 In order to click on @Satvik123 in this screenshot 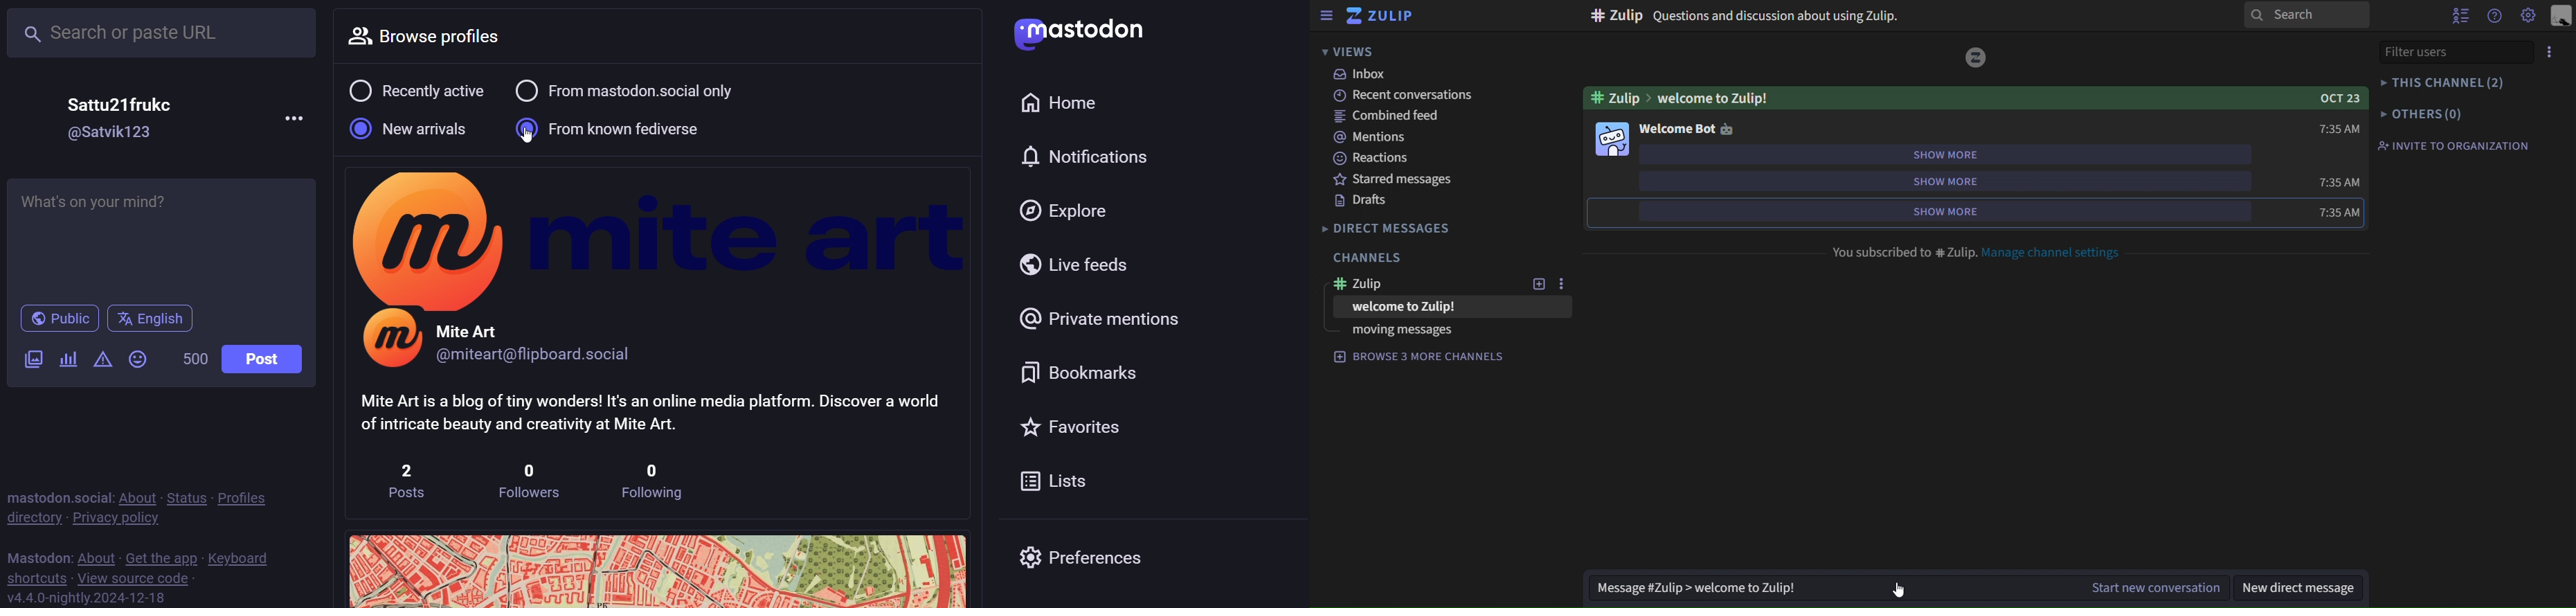, I will do `click(112, 133)`.